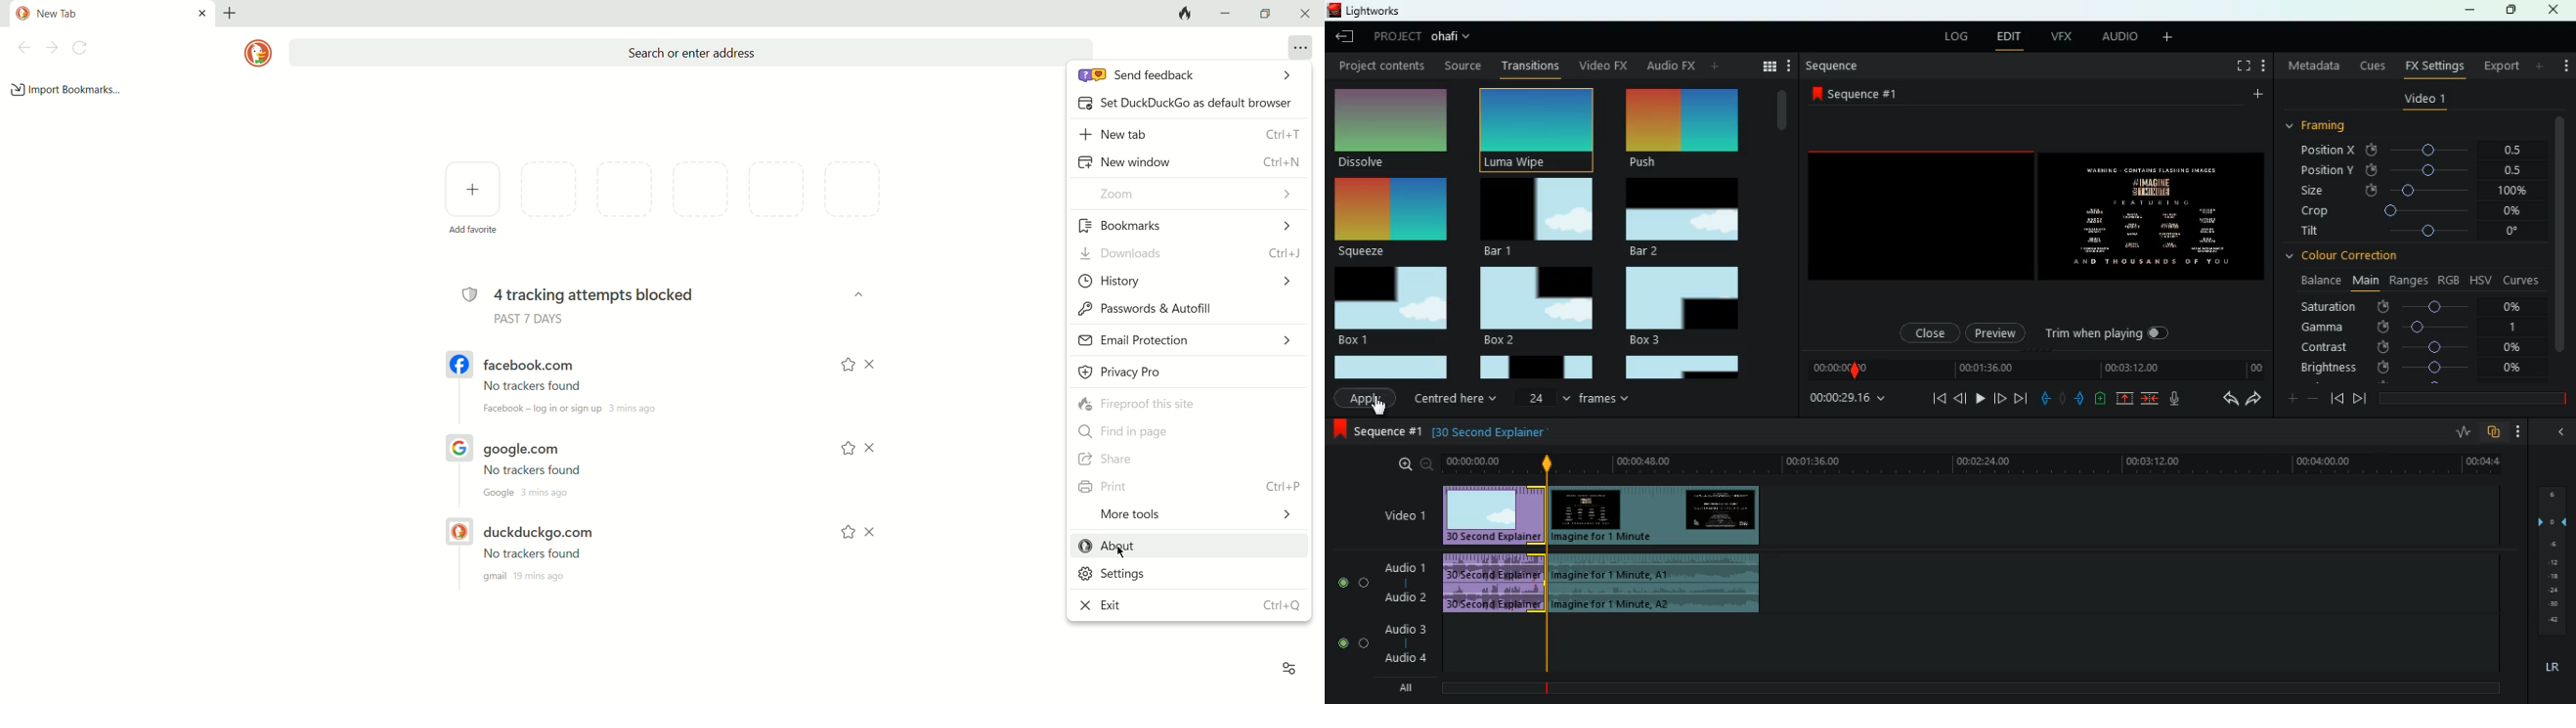  I want to click on more tools, so click(1186, 518).